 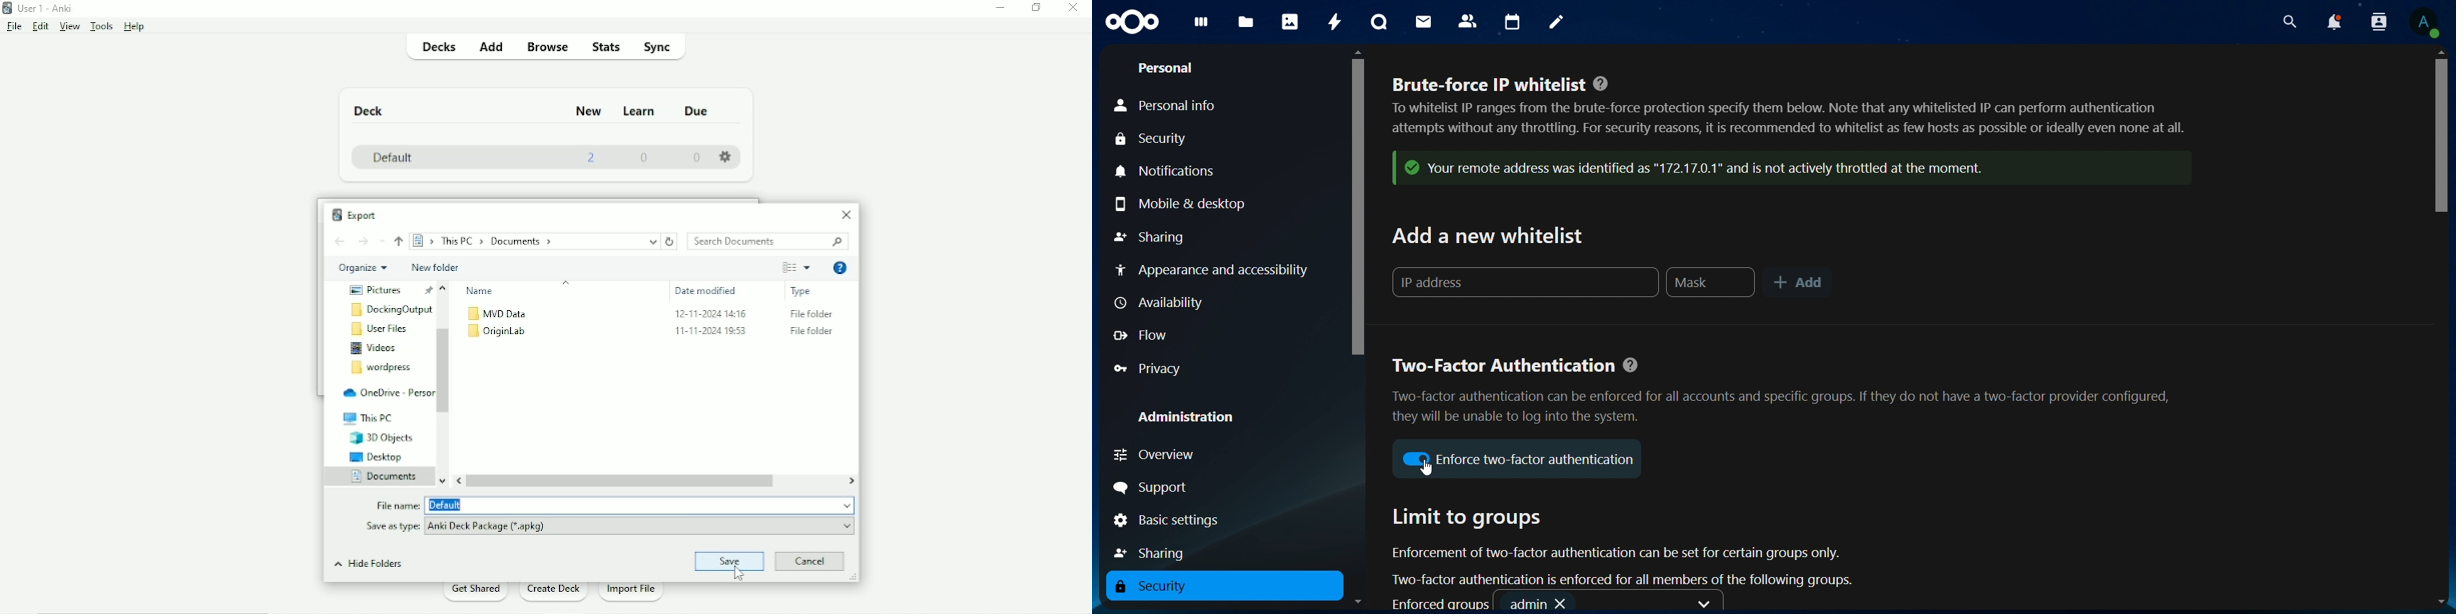 What do you see at coordinates (435, 46) in the screenshot?
I see `Decks` at bounding box center [435, 46].